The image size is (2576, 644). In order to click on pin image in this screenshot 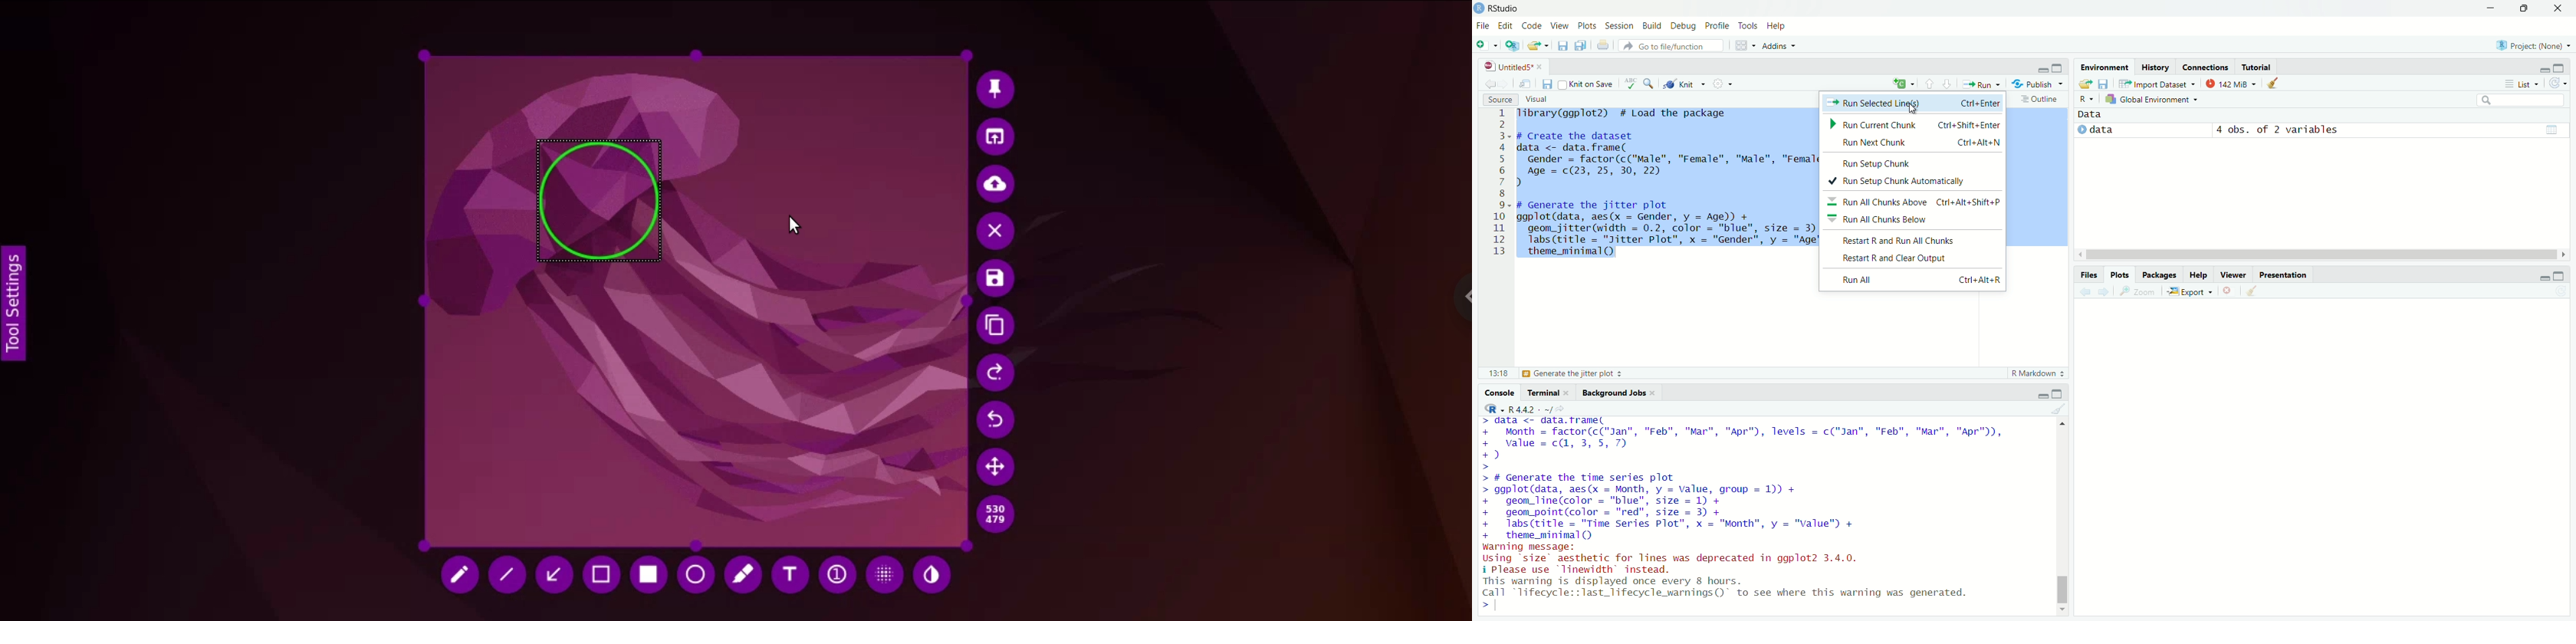, I will do `click(992, 87)`.